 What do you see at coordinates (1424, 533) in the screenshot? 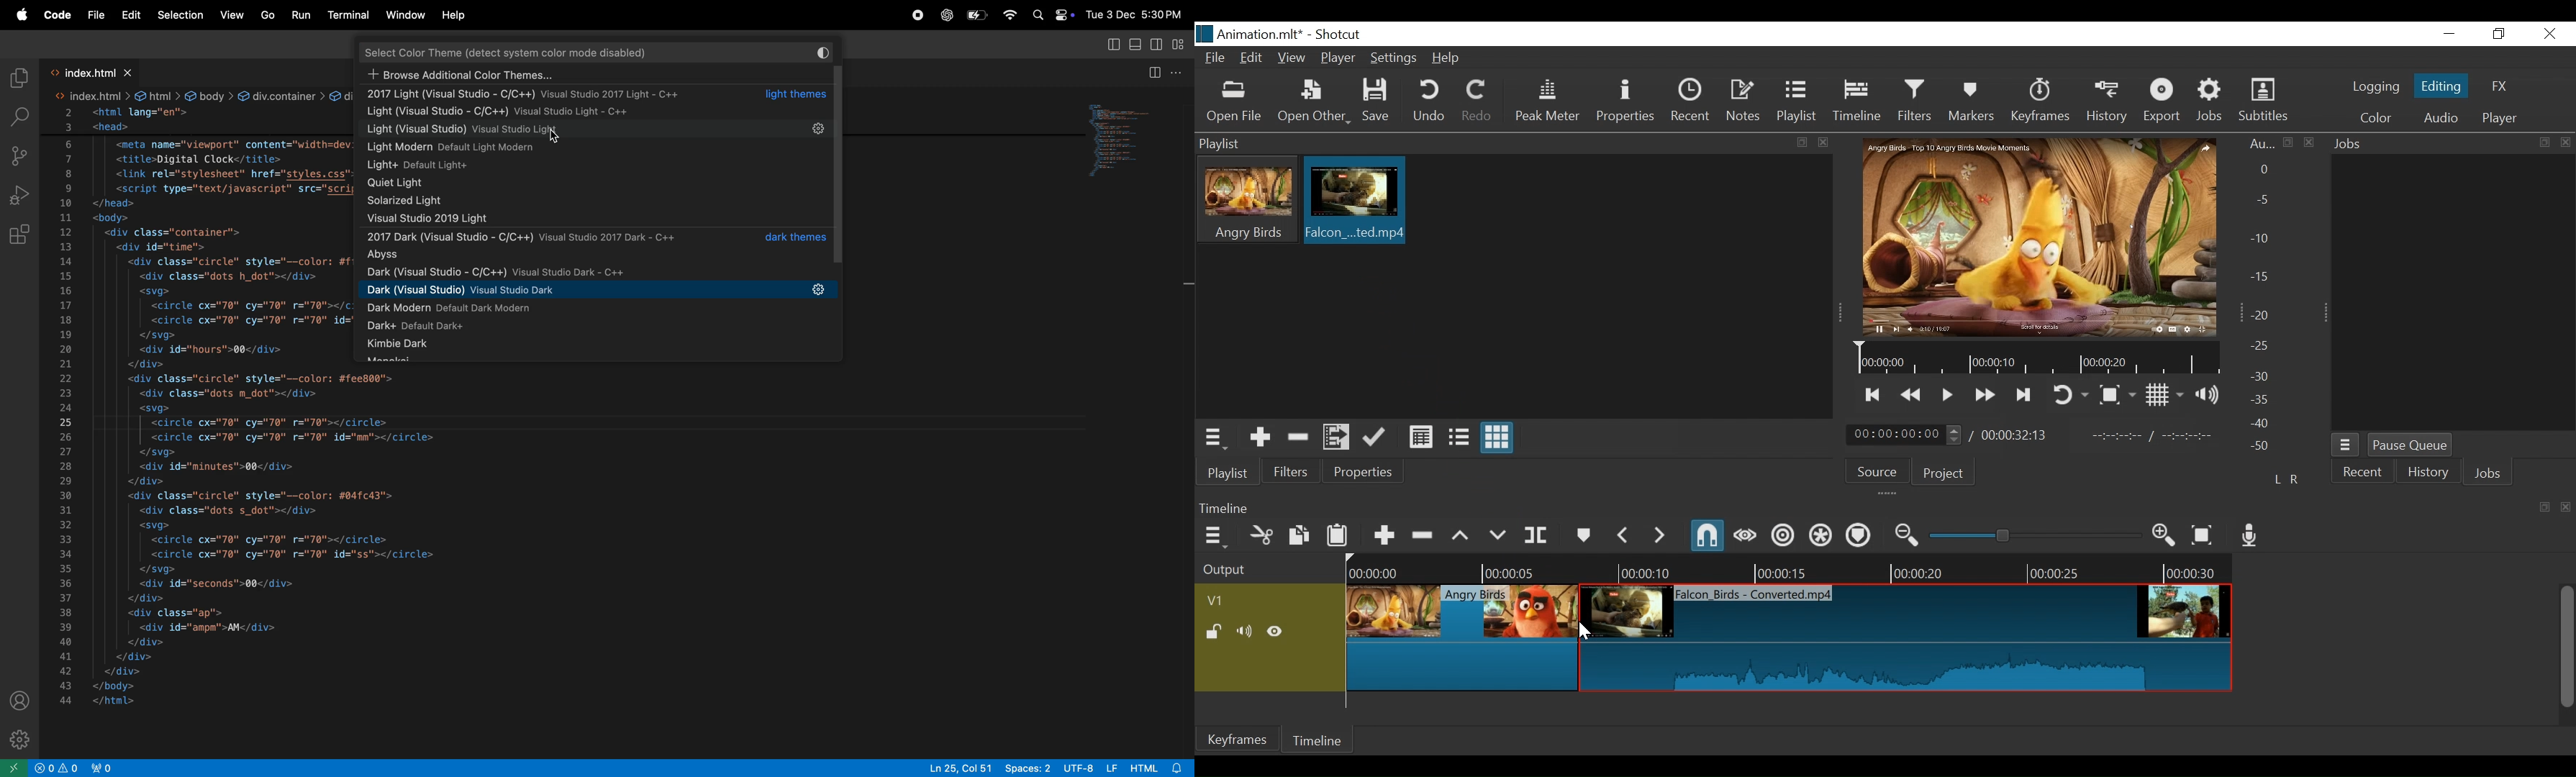
I see `Ripple Delete` at bounding box center [1424, 533].